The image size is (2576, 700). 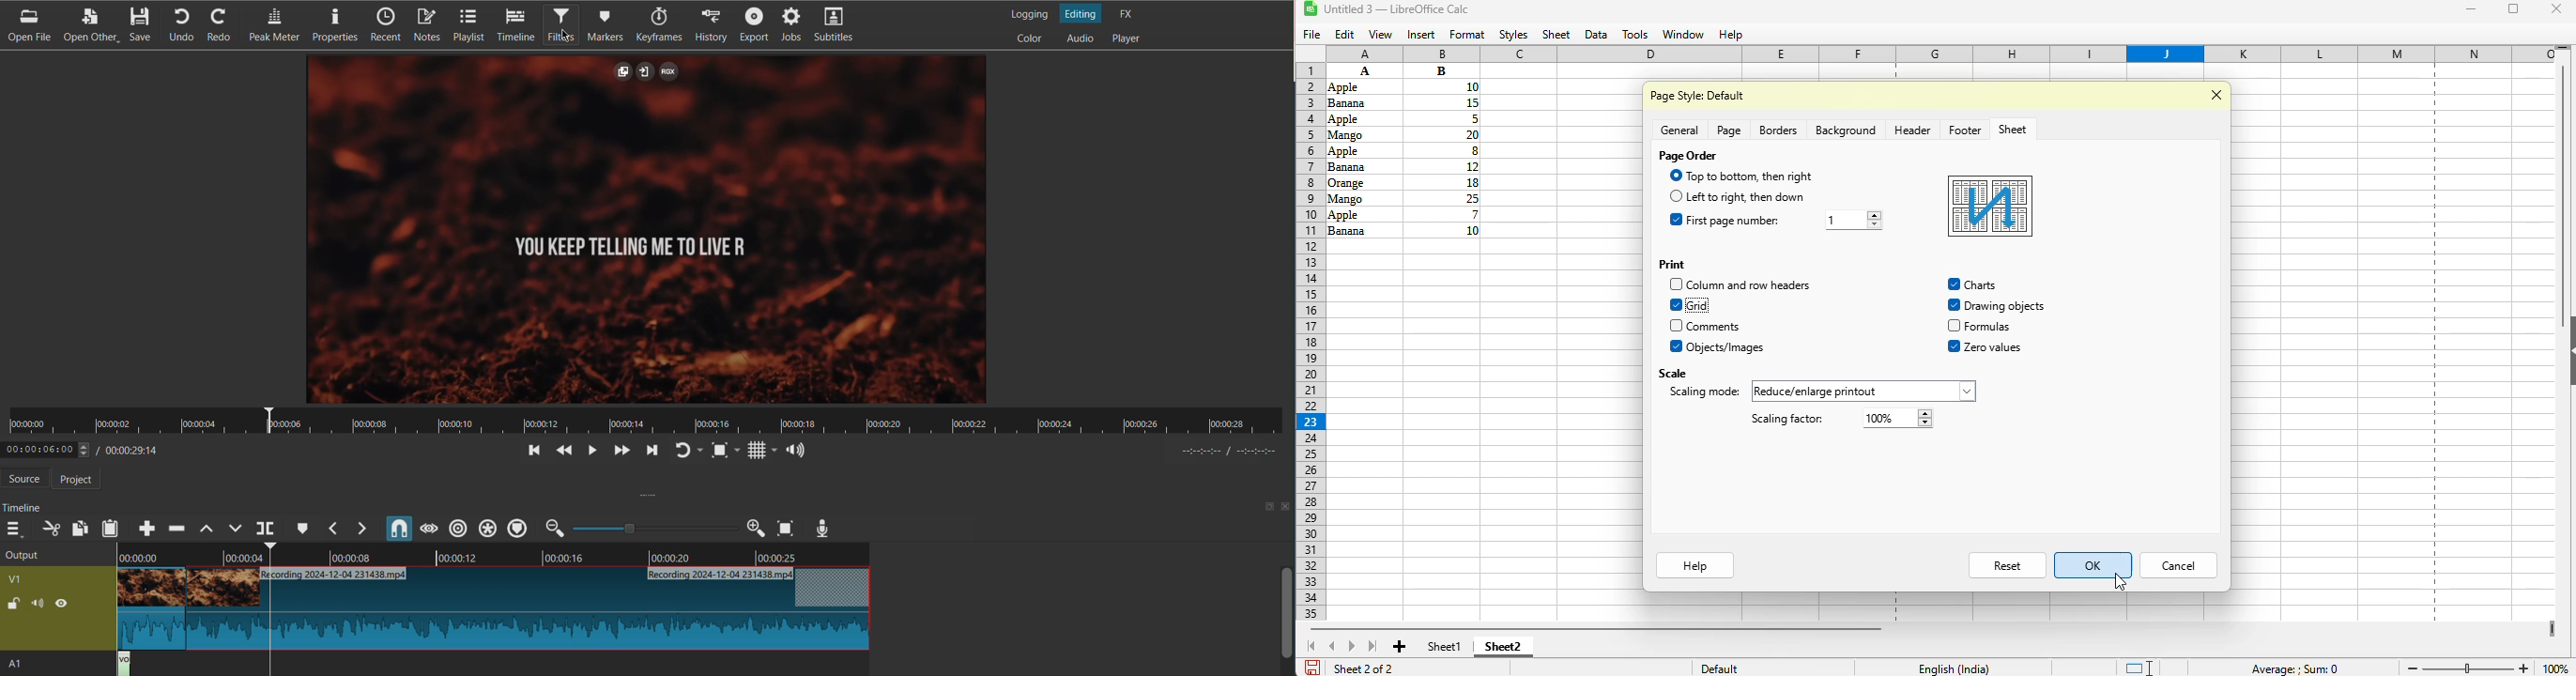 What do you see at coordinates (1514, 36) in the screenshot?
I see `styles` at bounding box center [1514, 36].